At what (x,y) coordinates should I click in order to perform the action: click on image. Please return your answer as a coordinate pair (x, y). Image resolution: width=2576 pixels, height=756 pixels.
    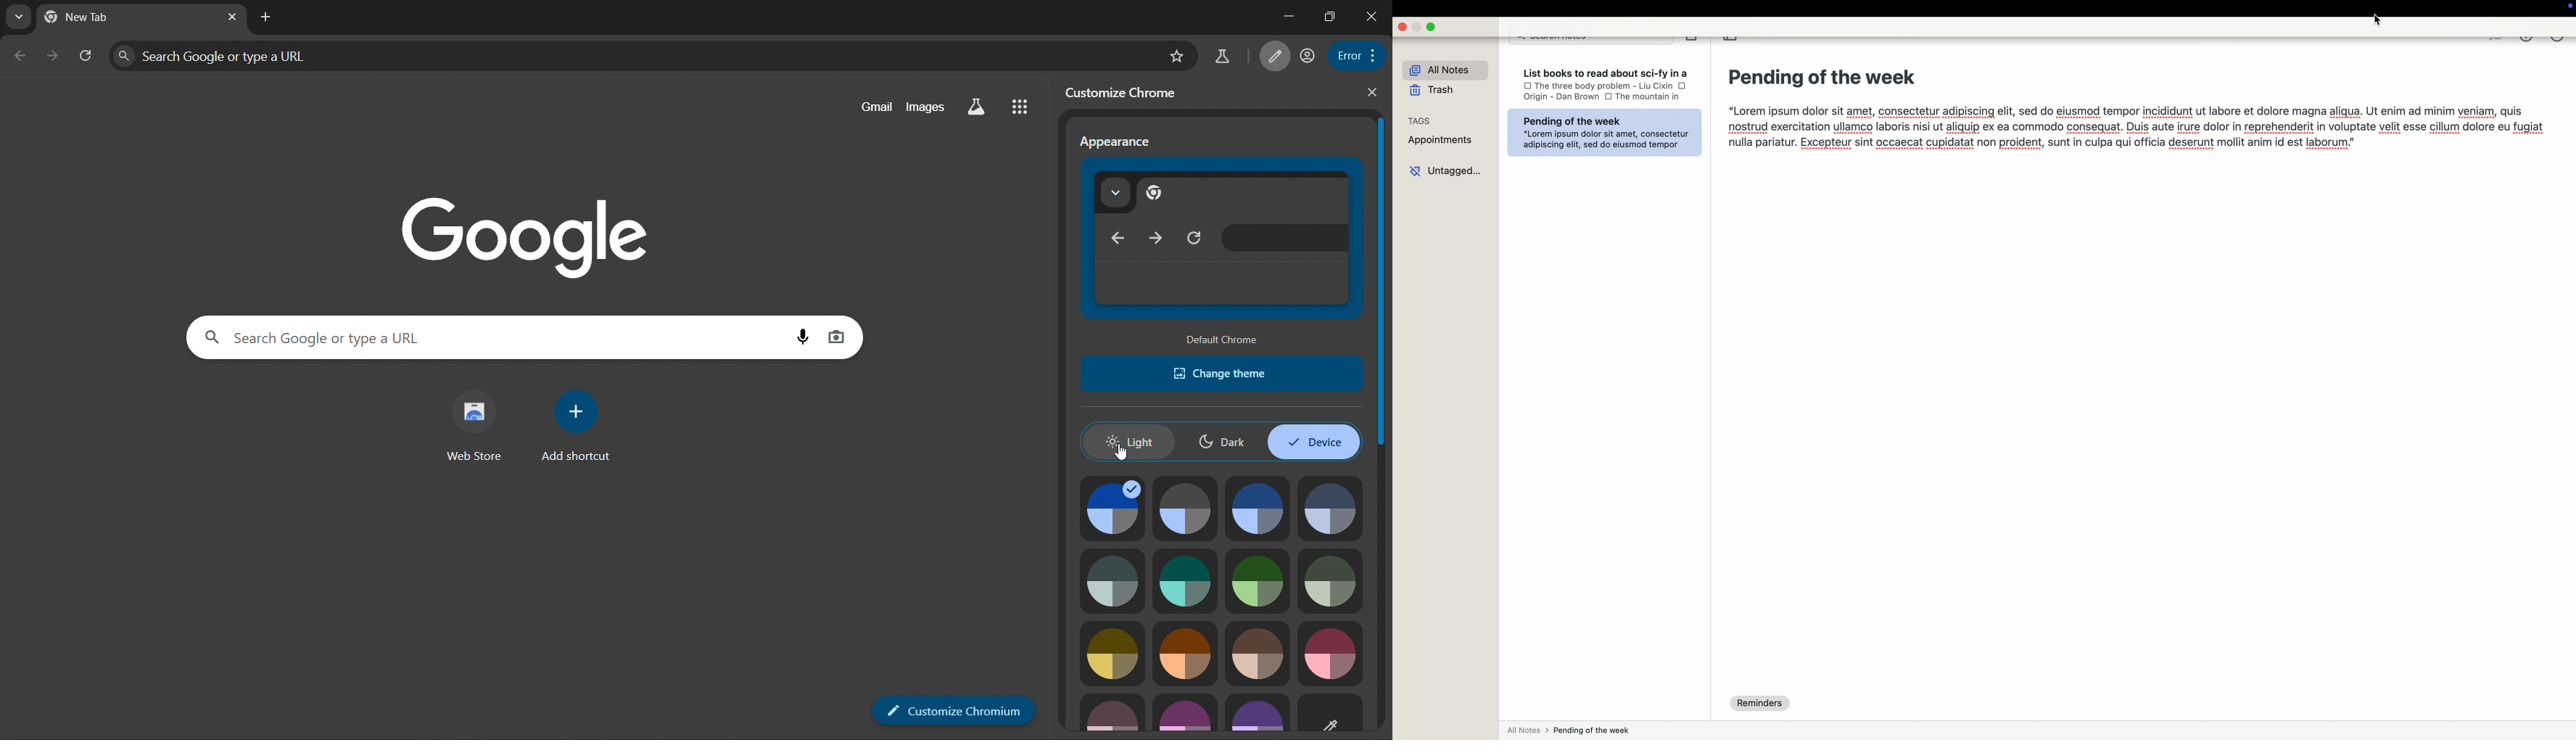
    Looking at the image, I should click on (1257, 655).